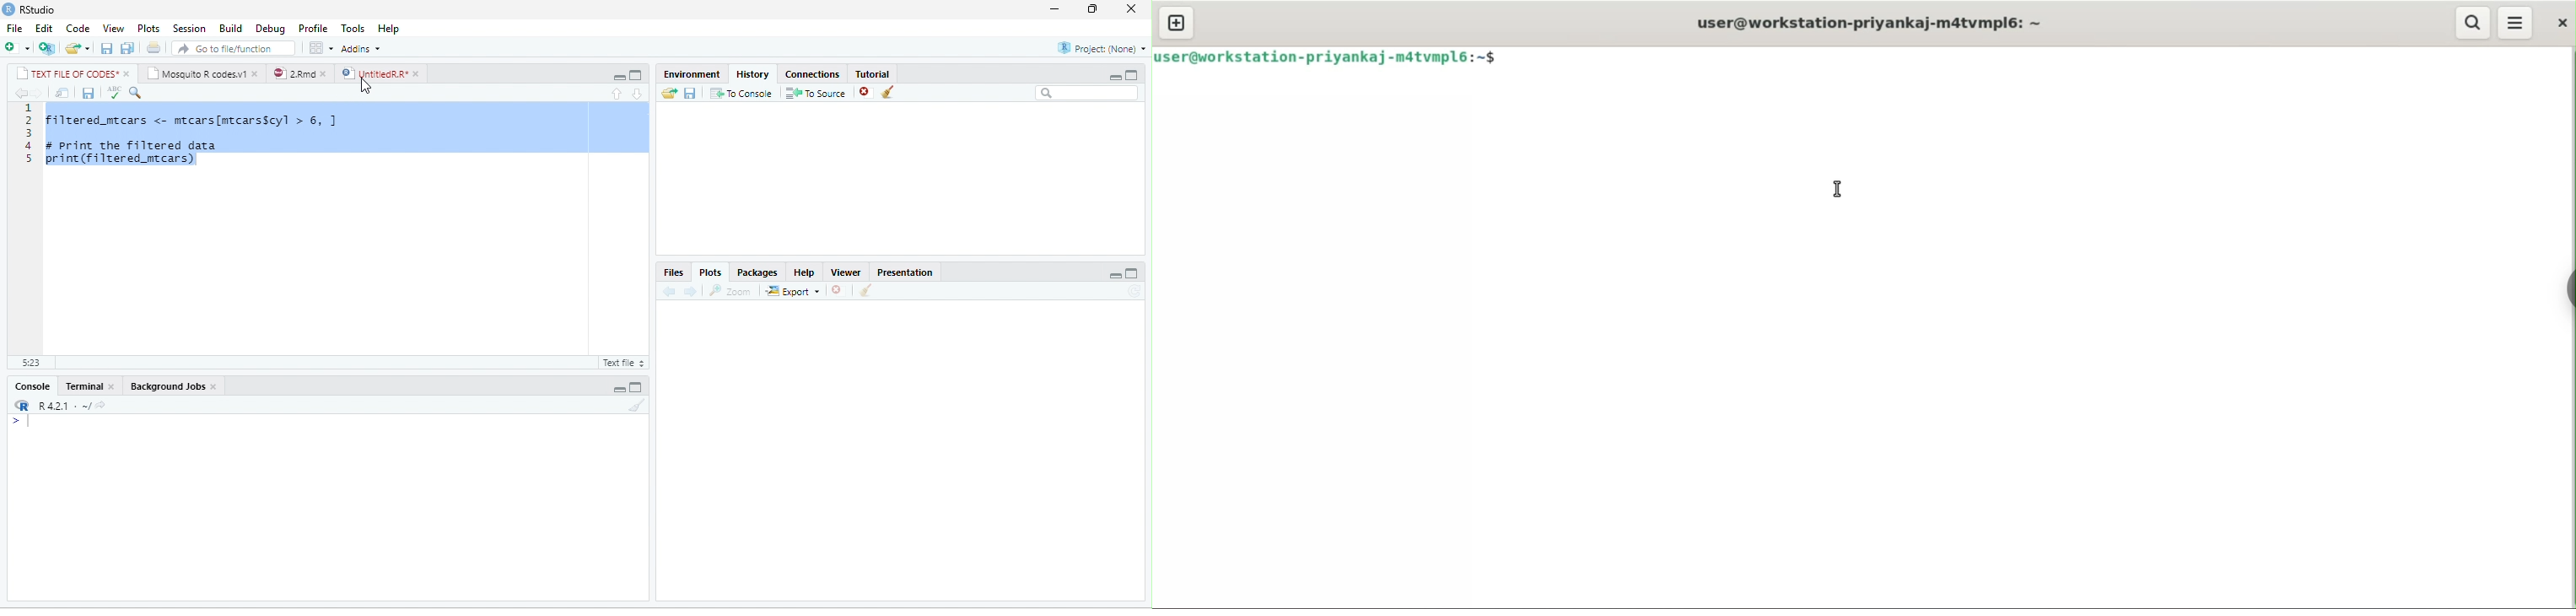 The height and width of the screenshot is (616, 2576). What do you see at coordinates (270, 30) in the screenshot?
I see `Debug` at bounding box center [270, 30].